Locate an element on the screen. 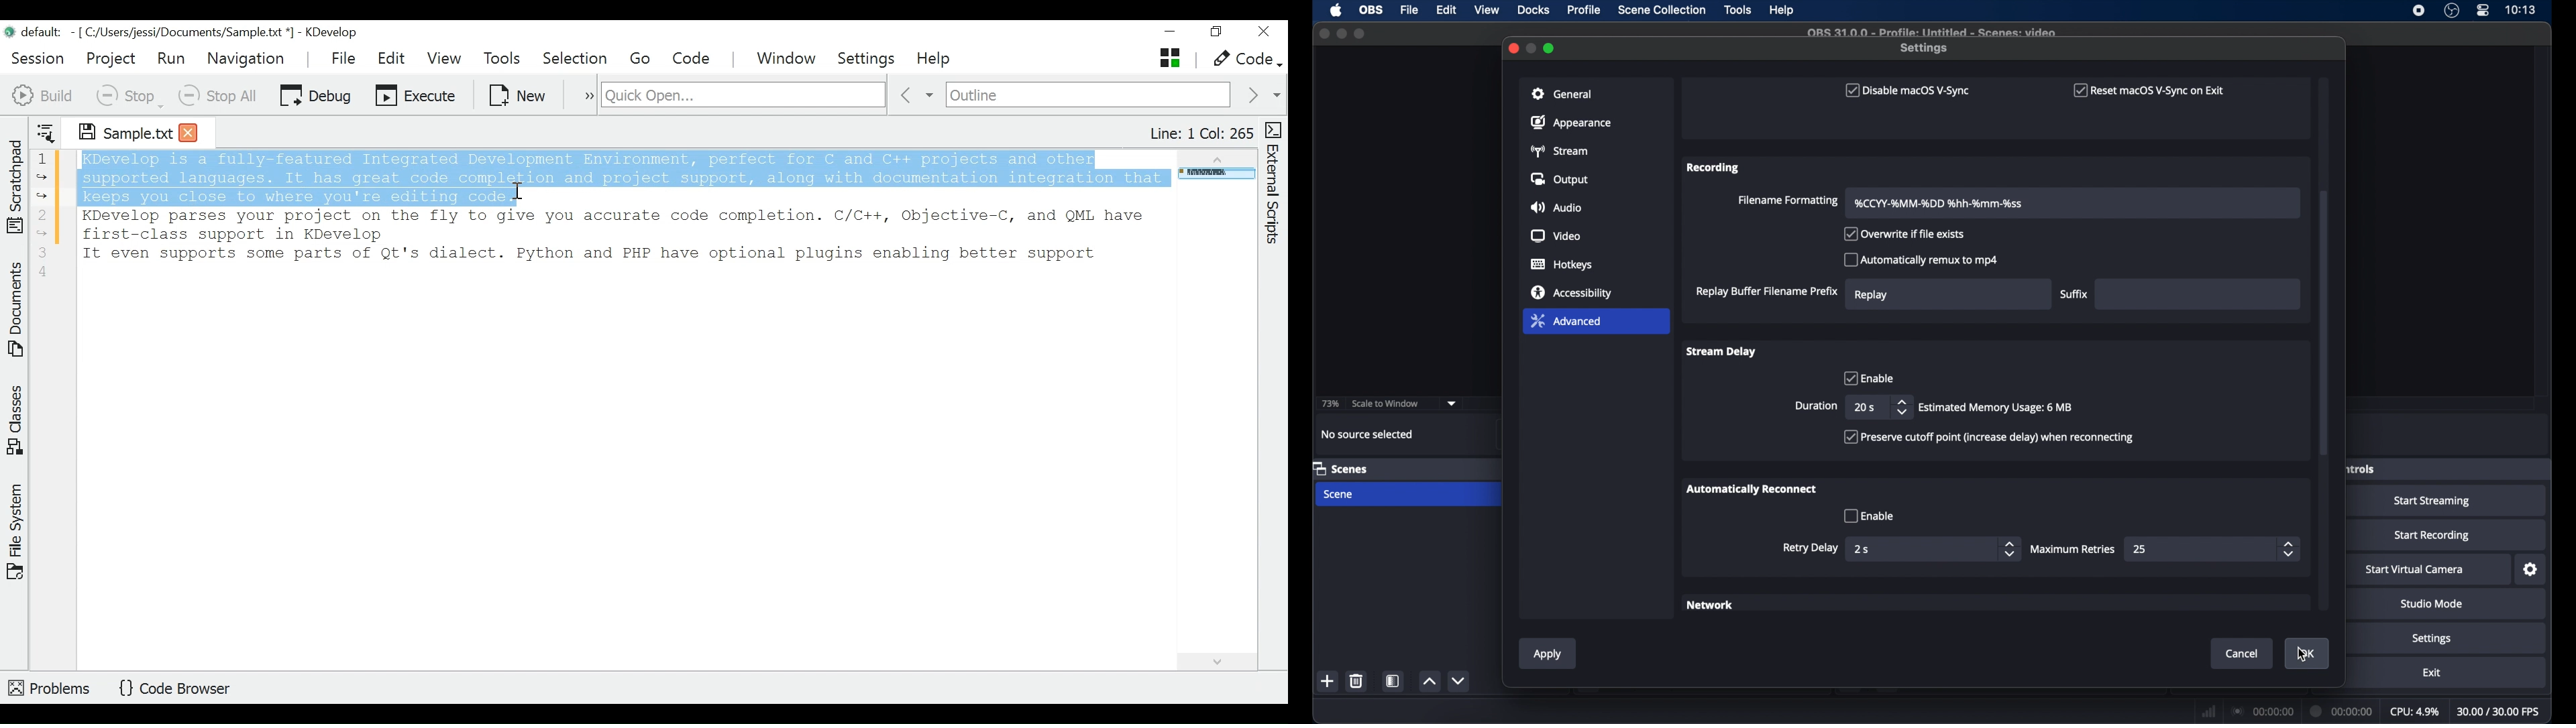 The height and width of the screenshot is (728, 2576). tools is located at coordinates (1738, 10).